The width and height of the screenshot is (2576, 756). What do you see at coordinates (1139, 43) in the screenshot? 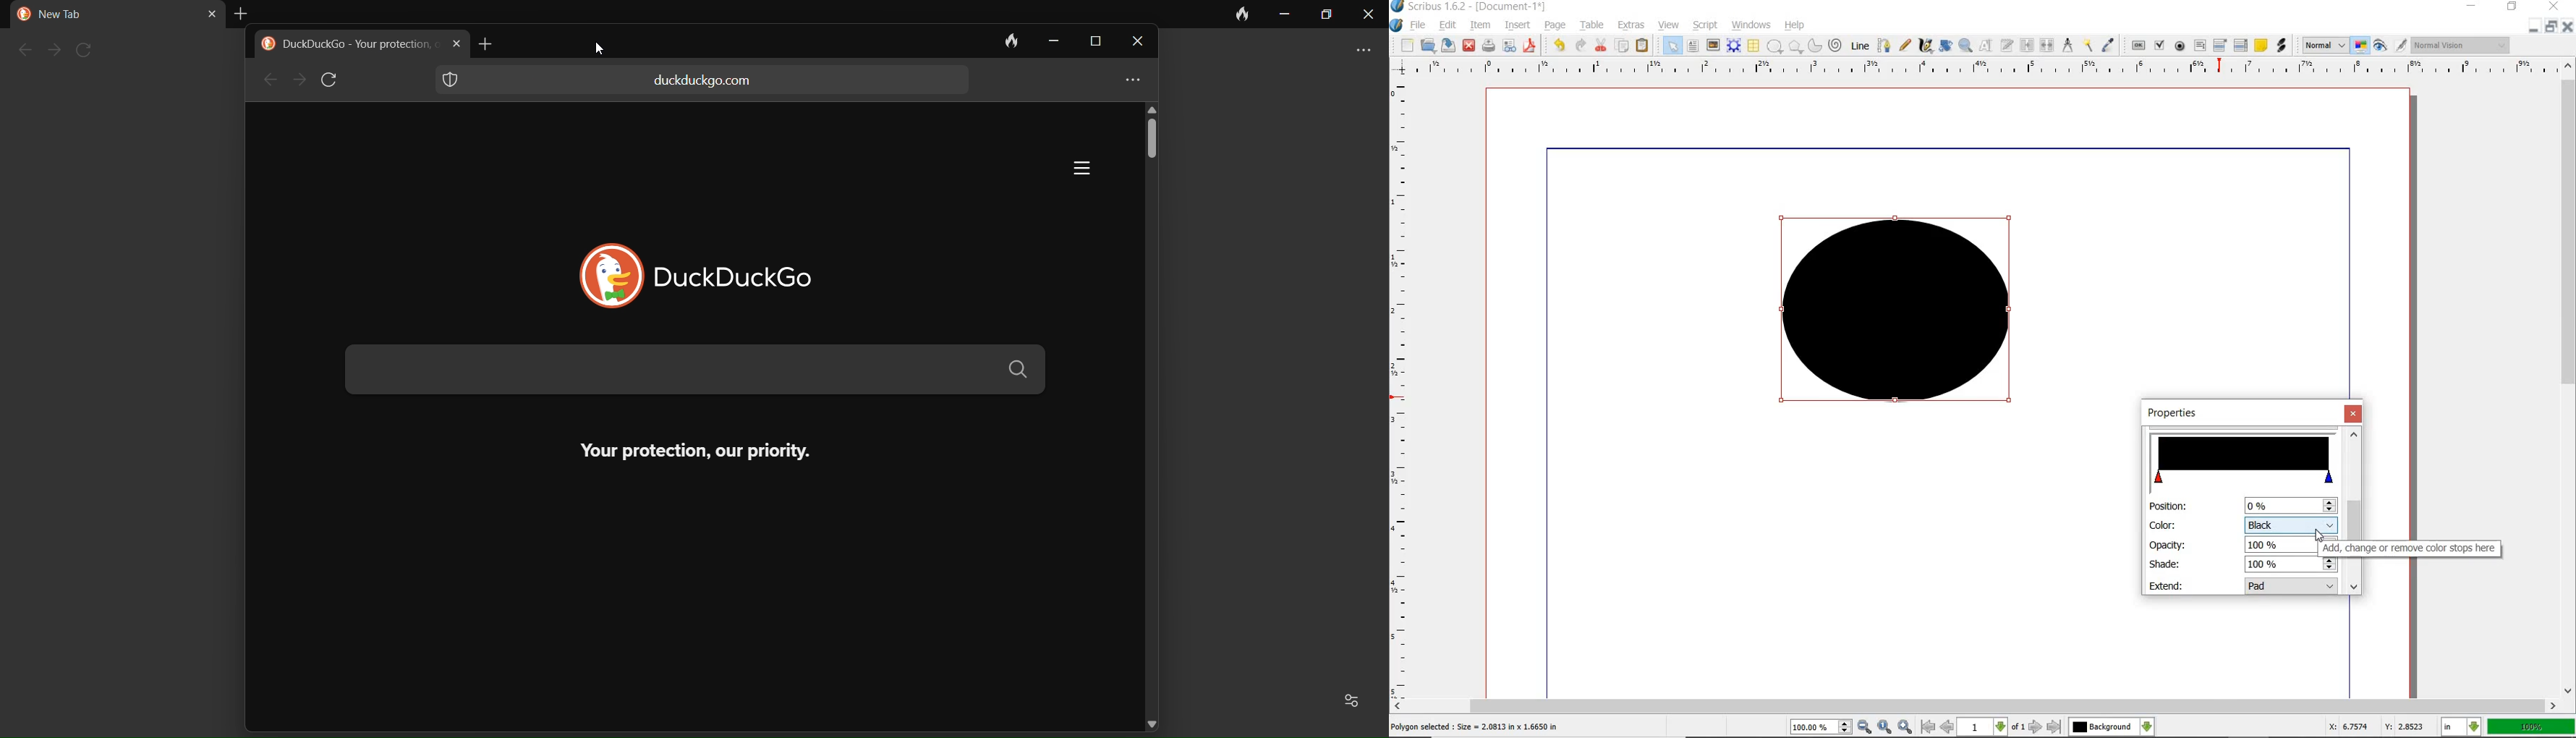
I see `Close` at bounding box center [1139, 43].